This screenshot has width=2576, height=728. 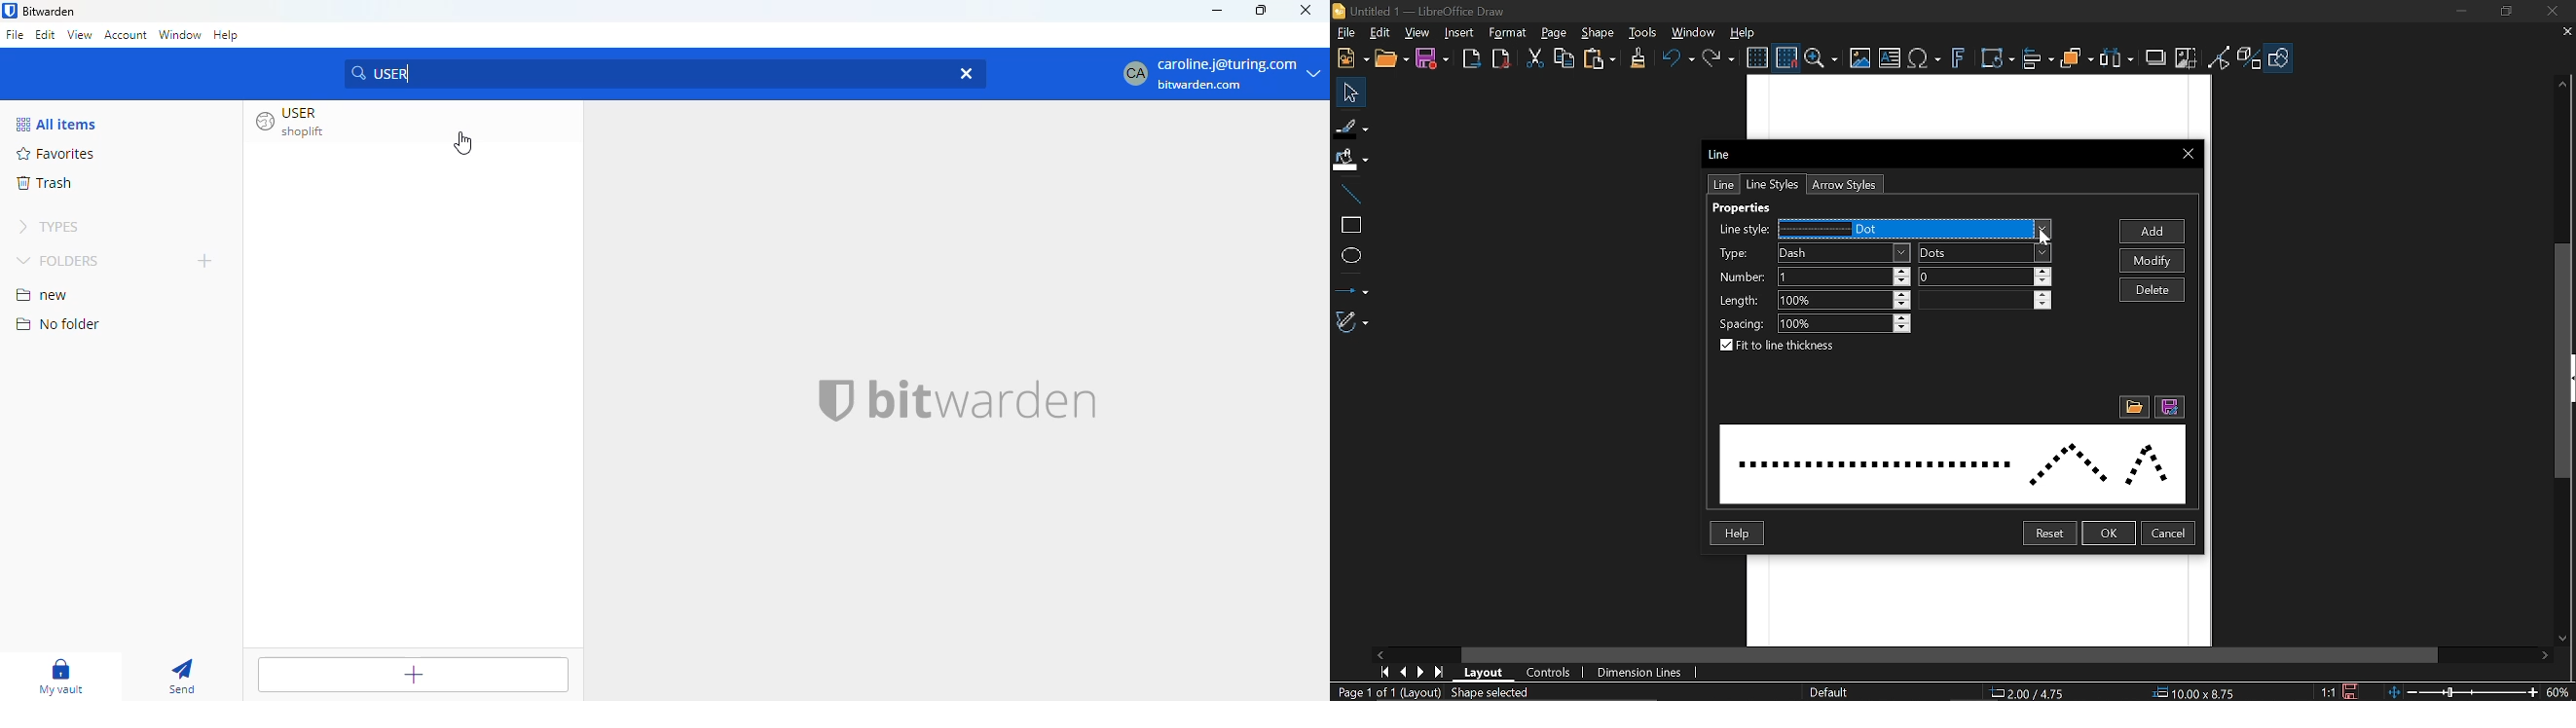 I want to click on Vertical scrollbar, so click(x=2567, y=361).